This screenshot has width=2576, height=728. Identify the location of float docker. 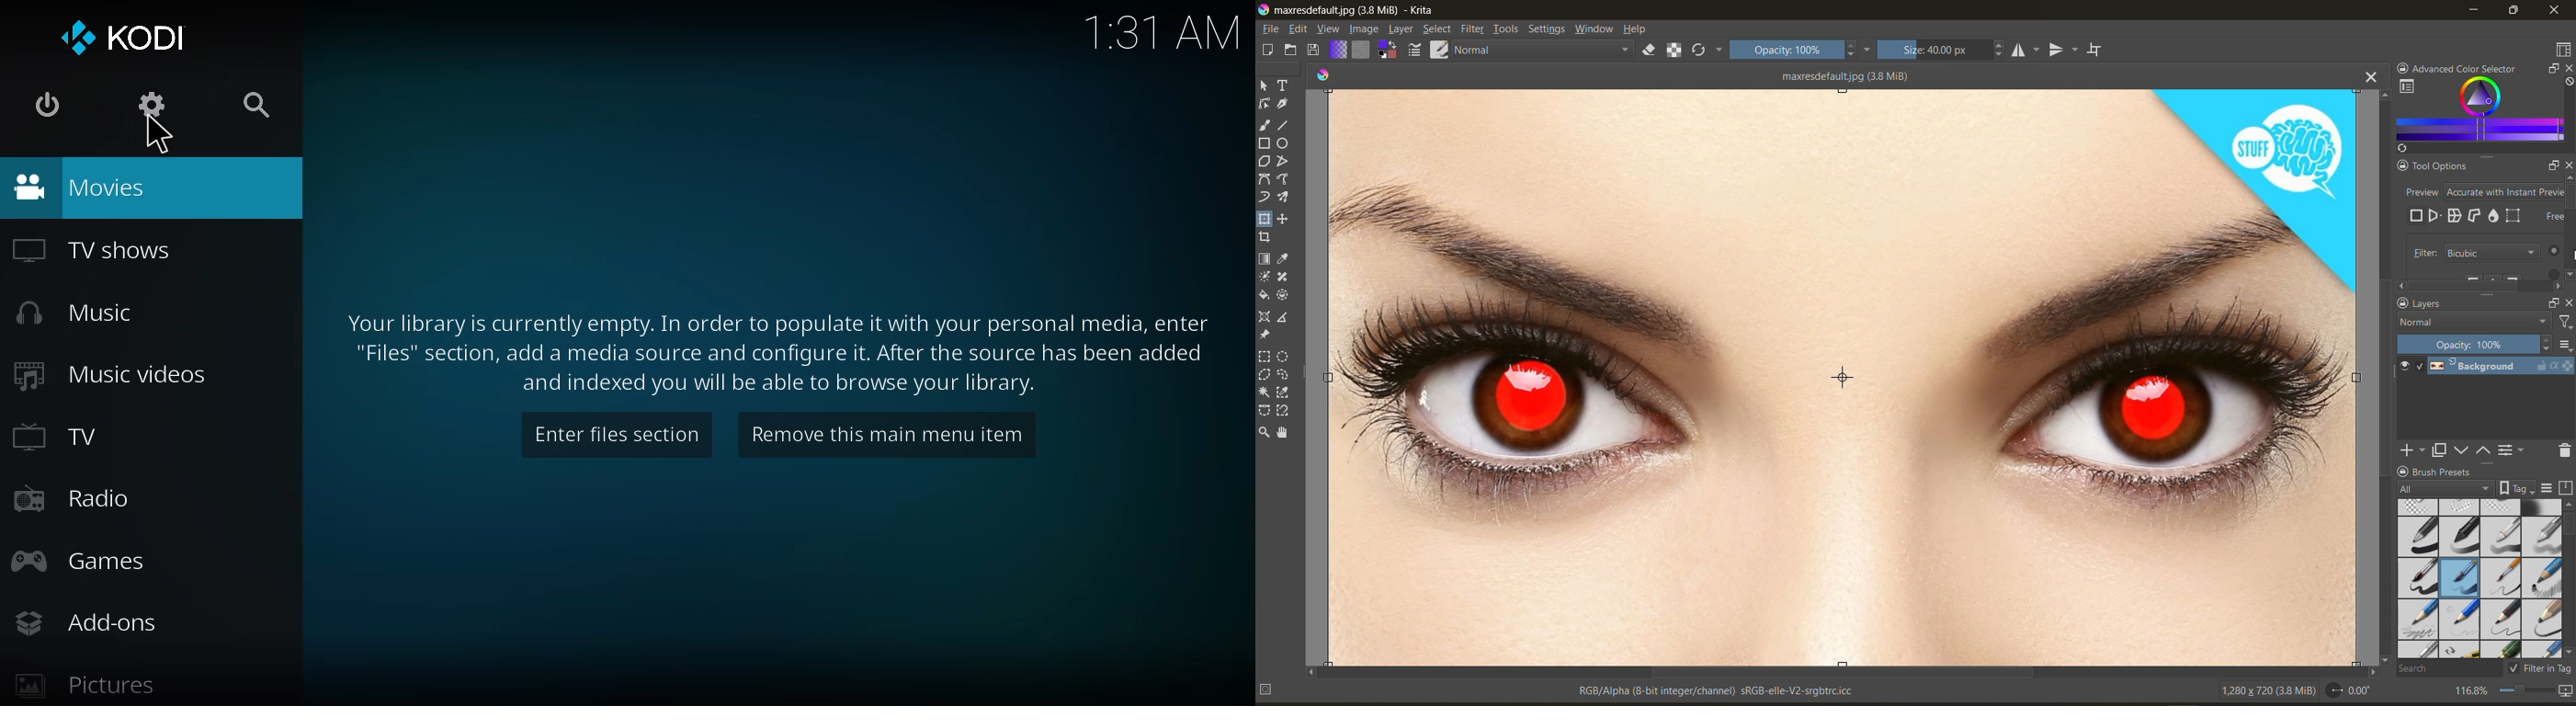
(2552, 67).